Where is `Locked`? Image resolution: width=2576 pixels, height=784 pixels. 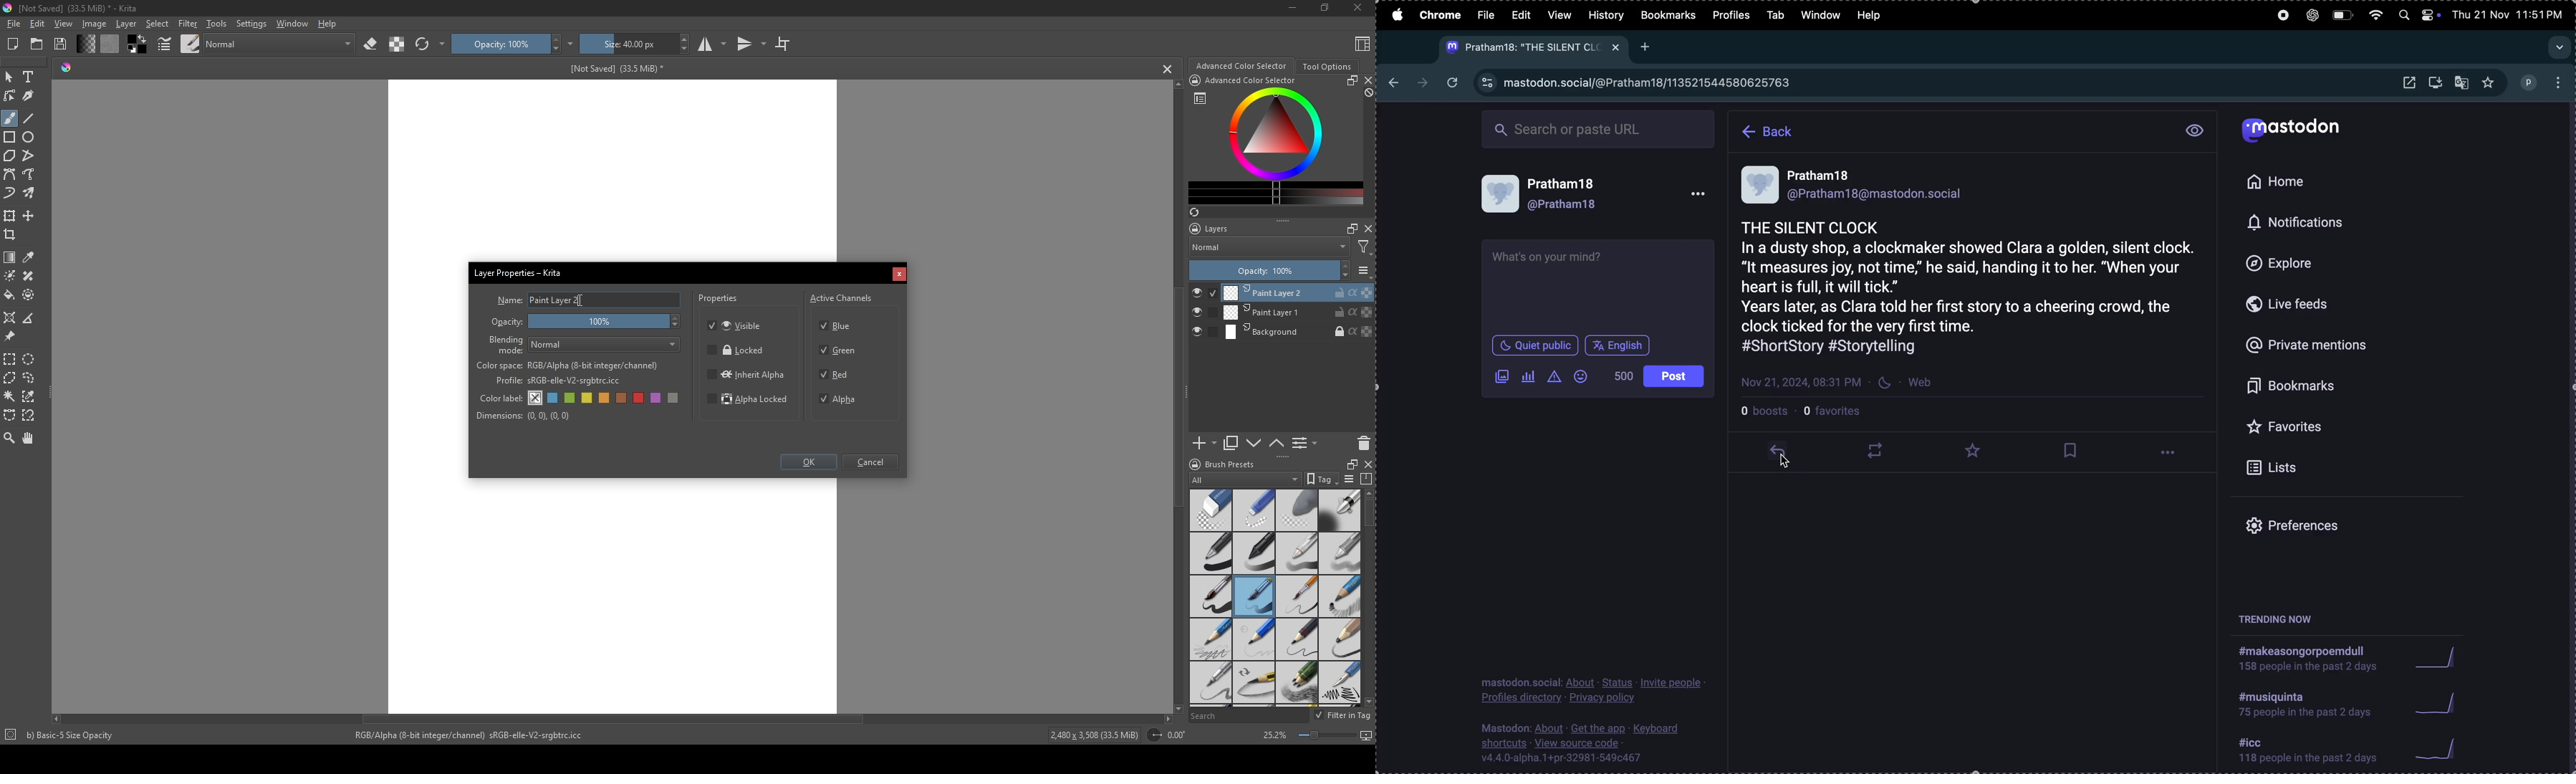
Locked is located at coordinates (736, 350).